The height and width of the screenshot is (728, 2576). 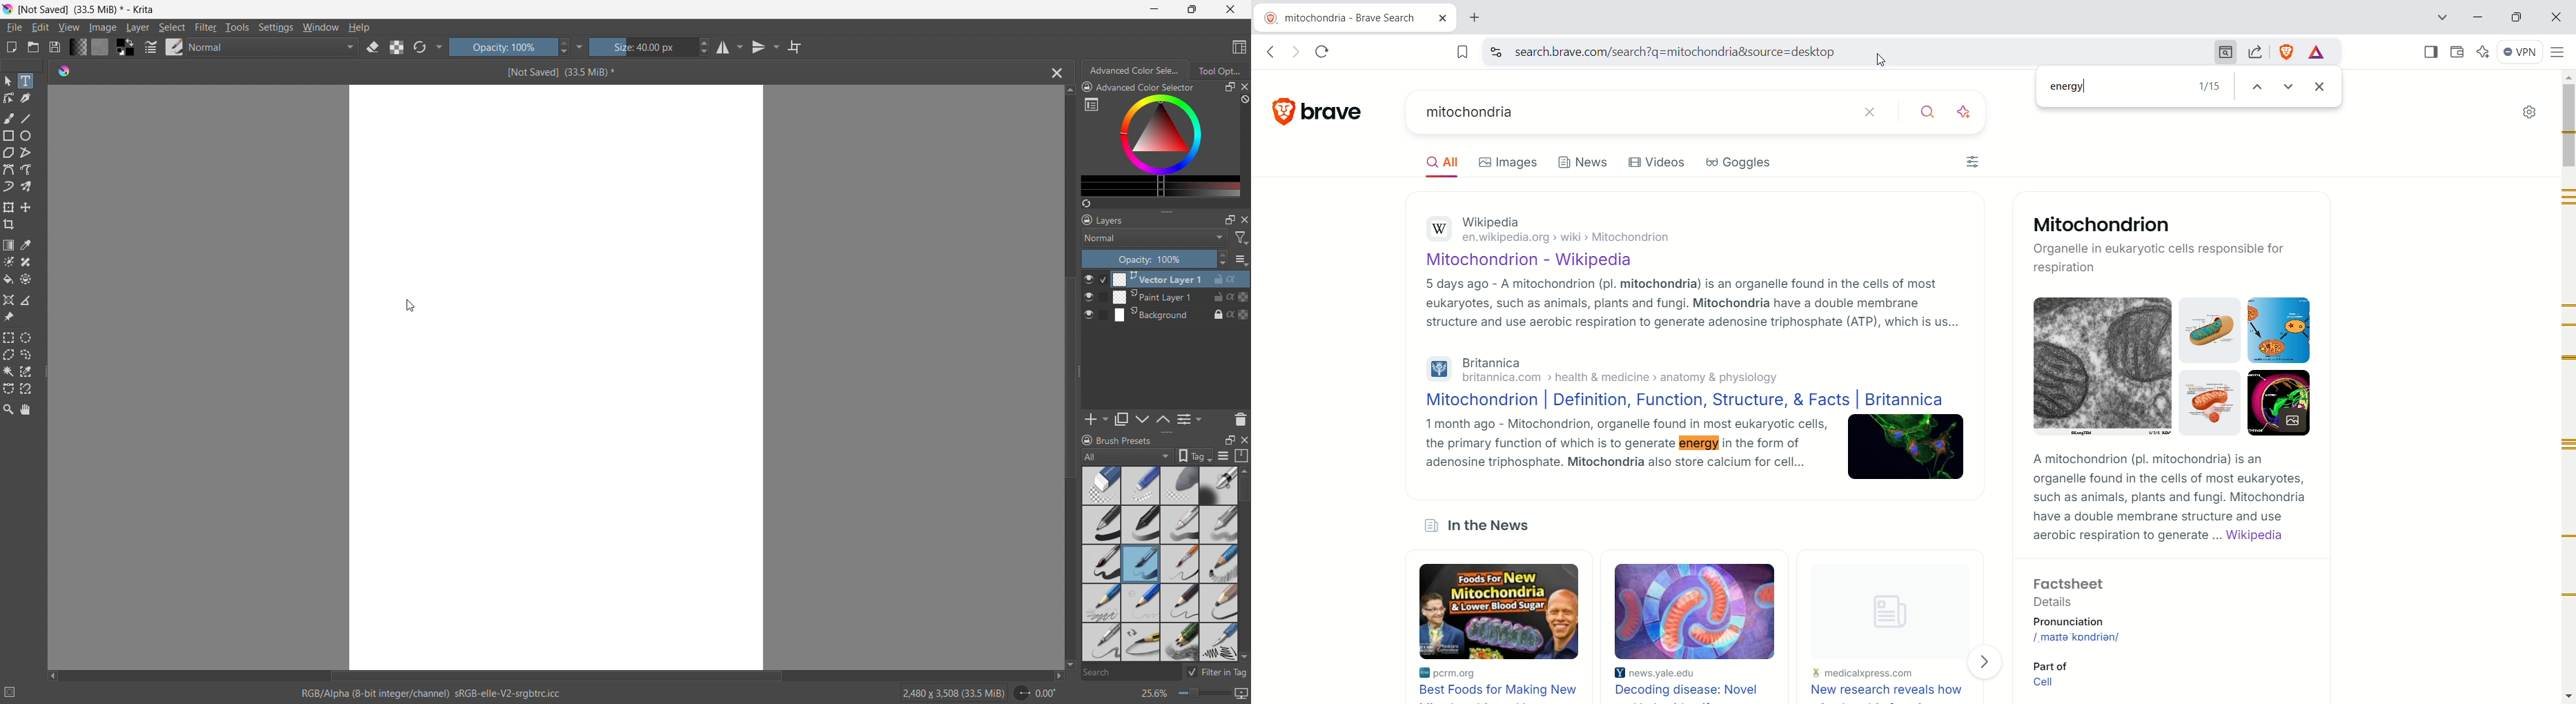 I want to click on Bold pen, so click(x=1218, y=486).